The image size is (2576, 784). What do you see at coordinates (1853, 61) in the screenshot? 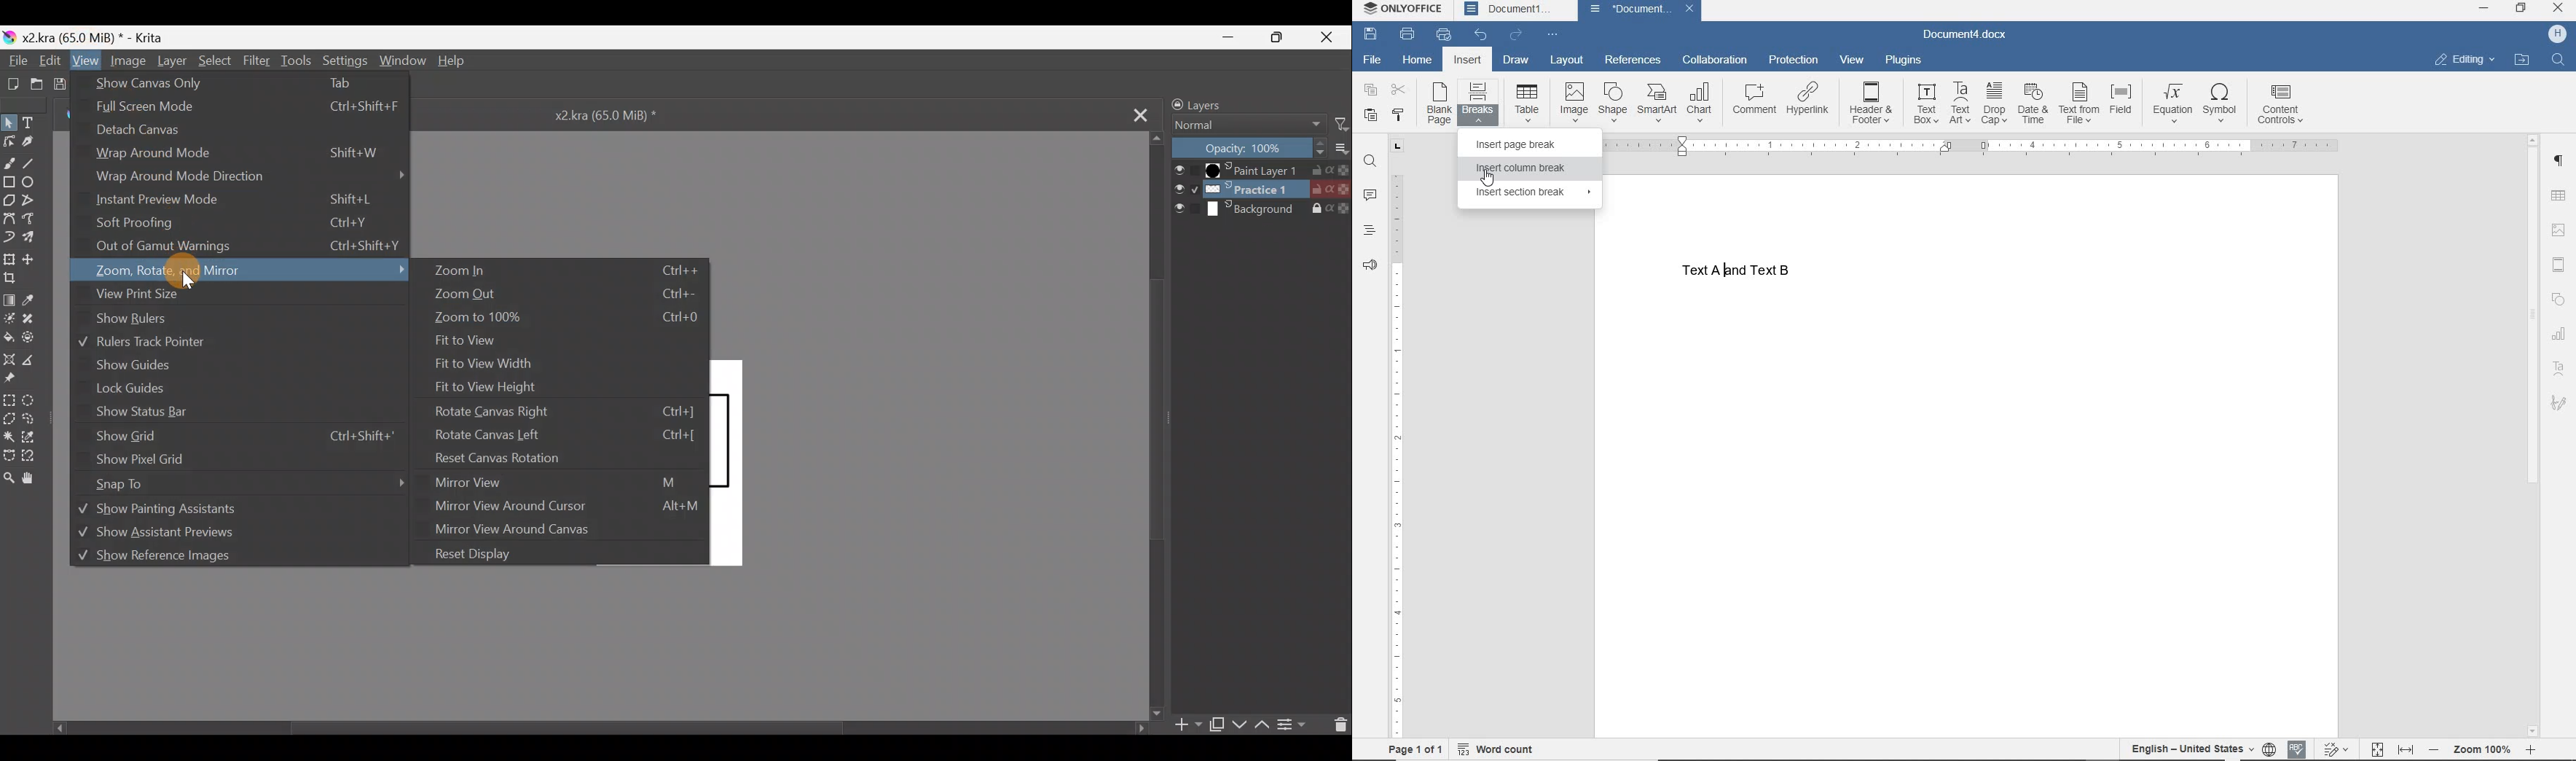
I see `VIEW` at bounding box center [1853, 61].